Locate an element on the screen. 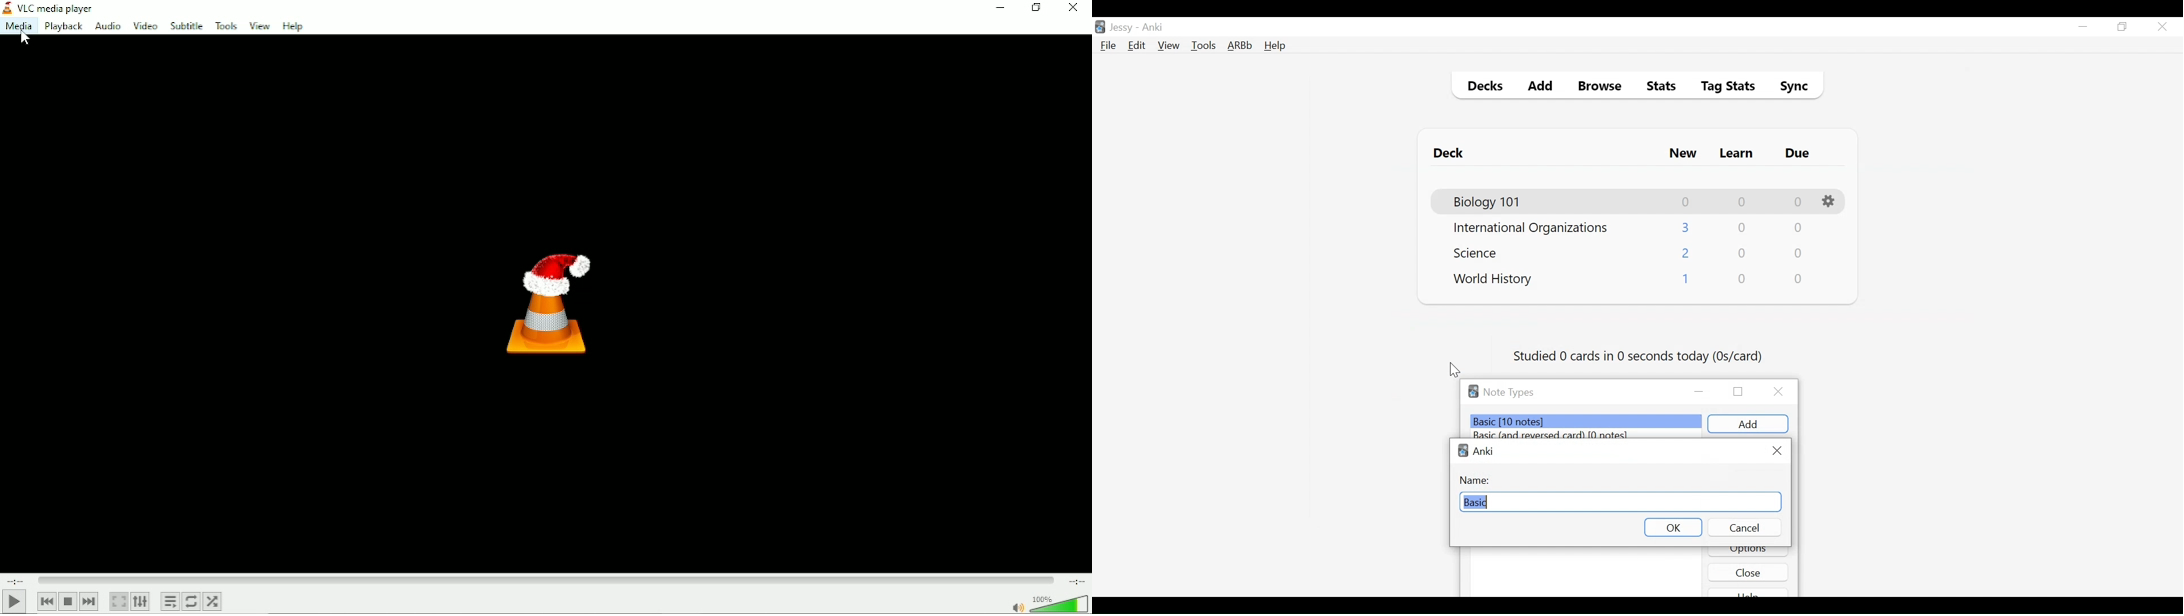  Decks is located at coordinates (1483, 88).